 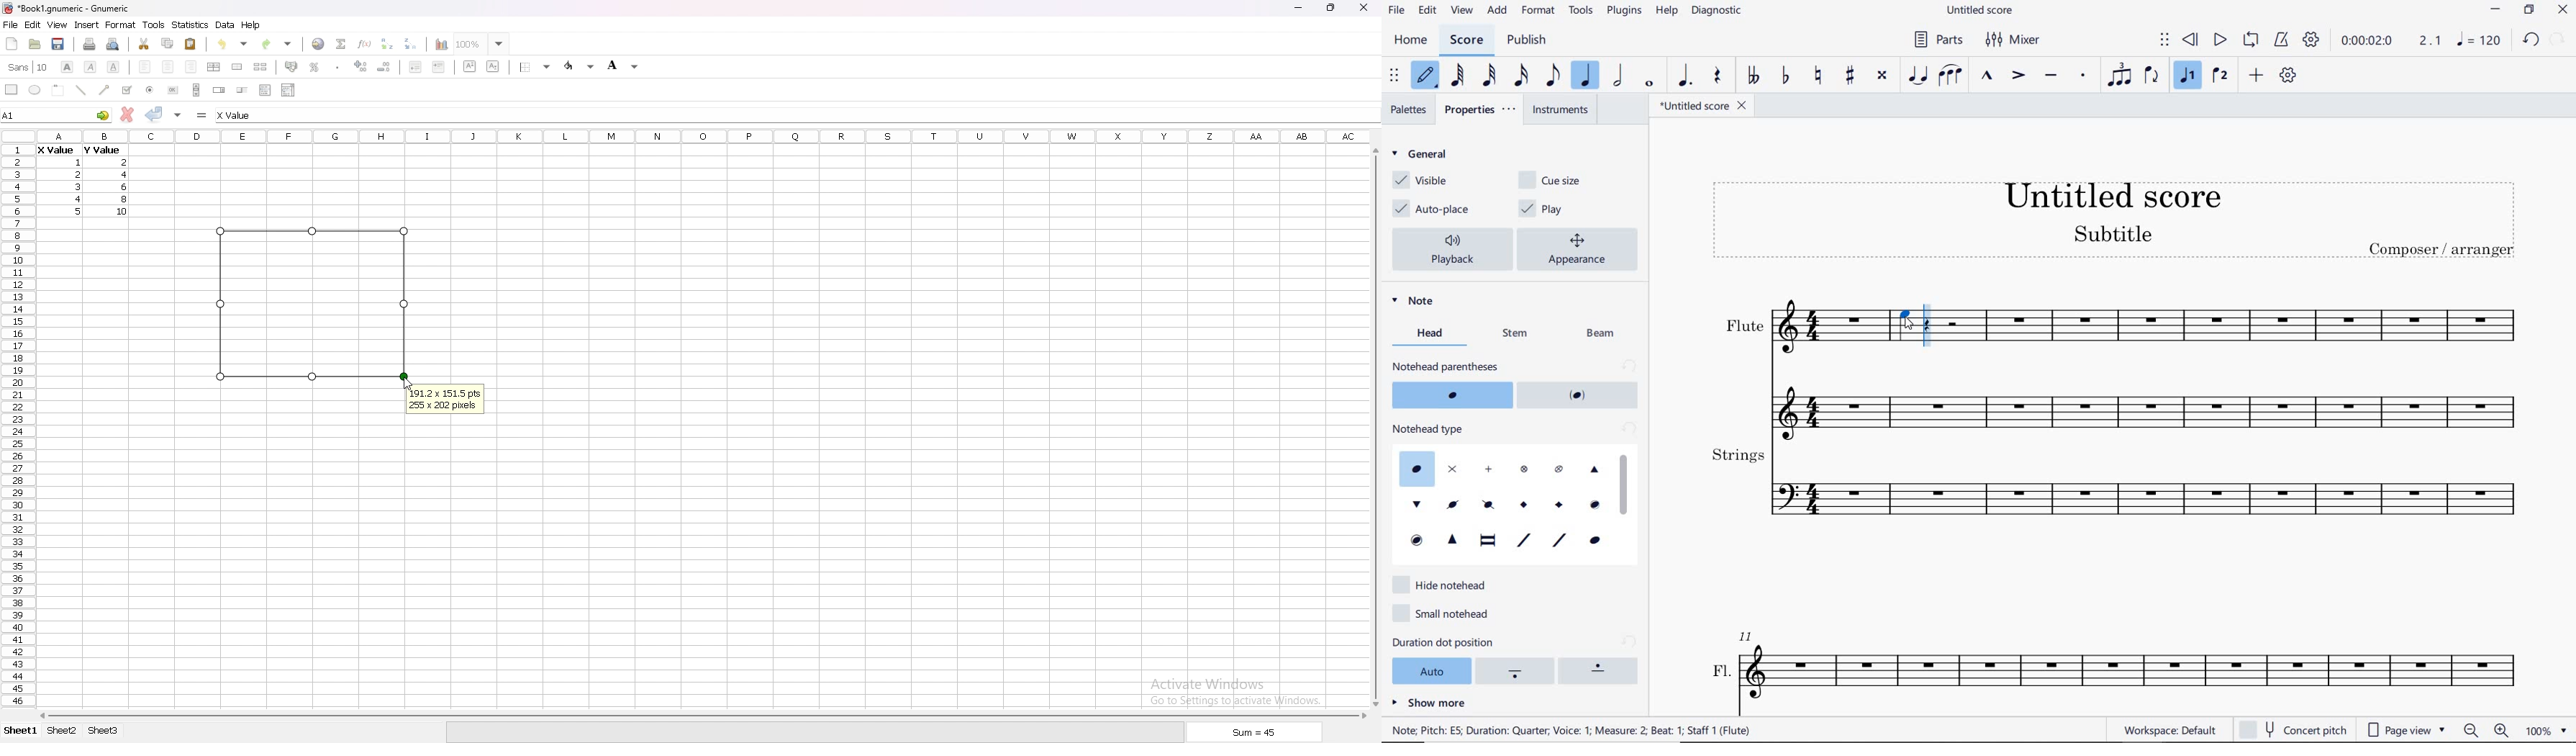 What do you see at coordinates (2217, 40) in the screenshot?
I see `PLAY` at bounding box center [2217, 40].